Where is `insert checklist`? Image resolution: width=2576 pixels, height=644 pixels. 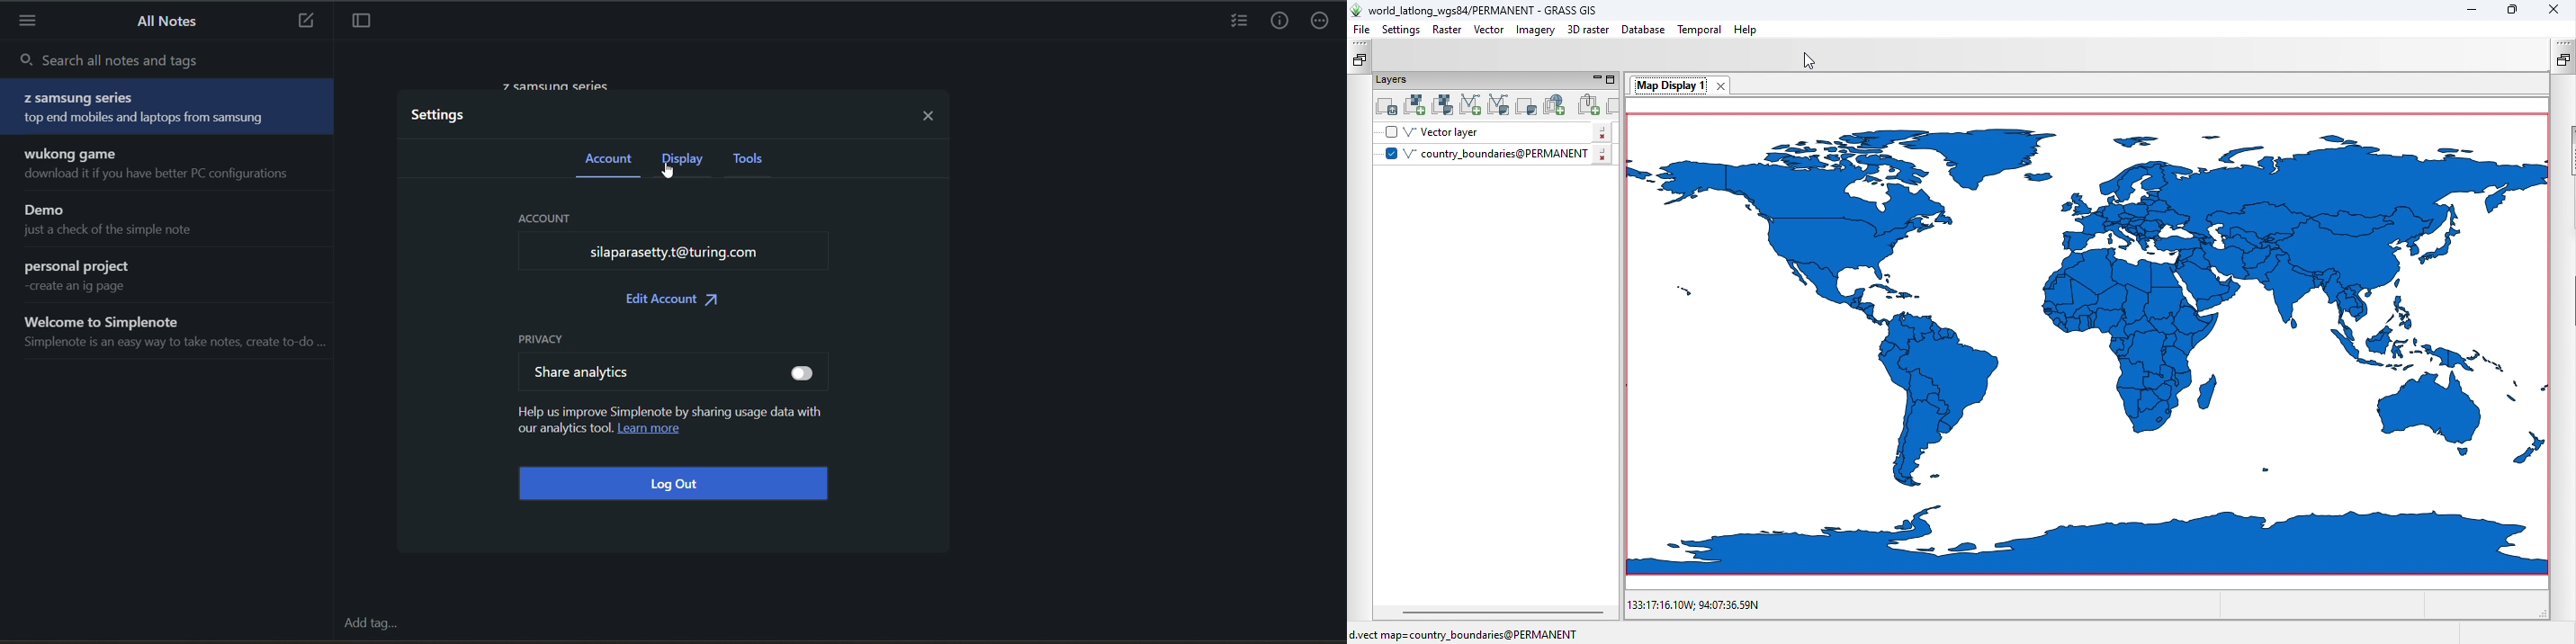
insert checklist is located at coordinates (1237, 21).